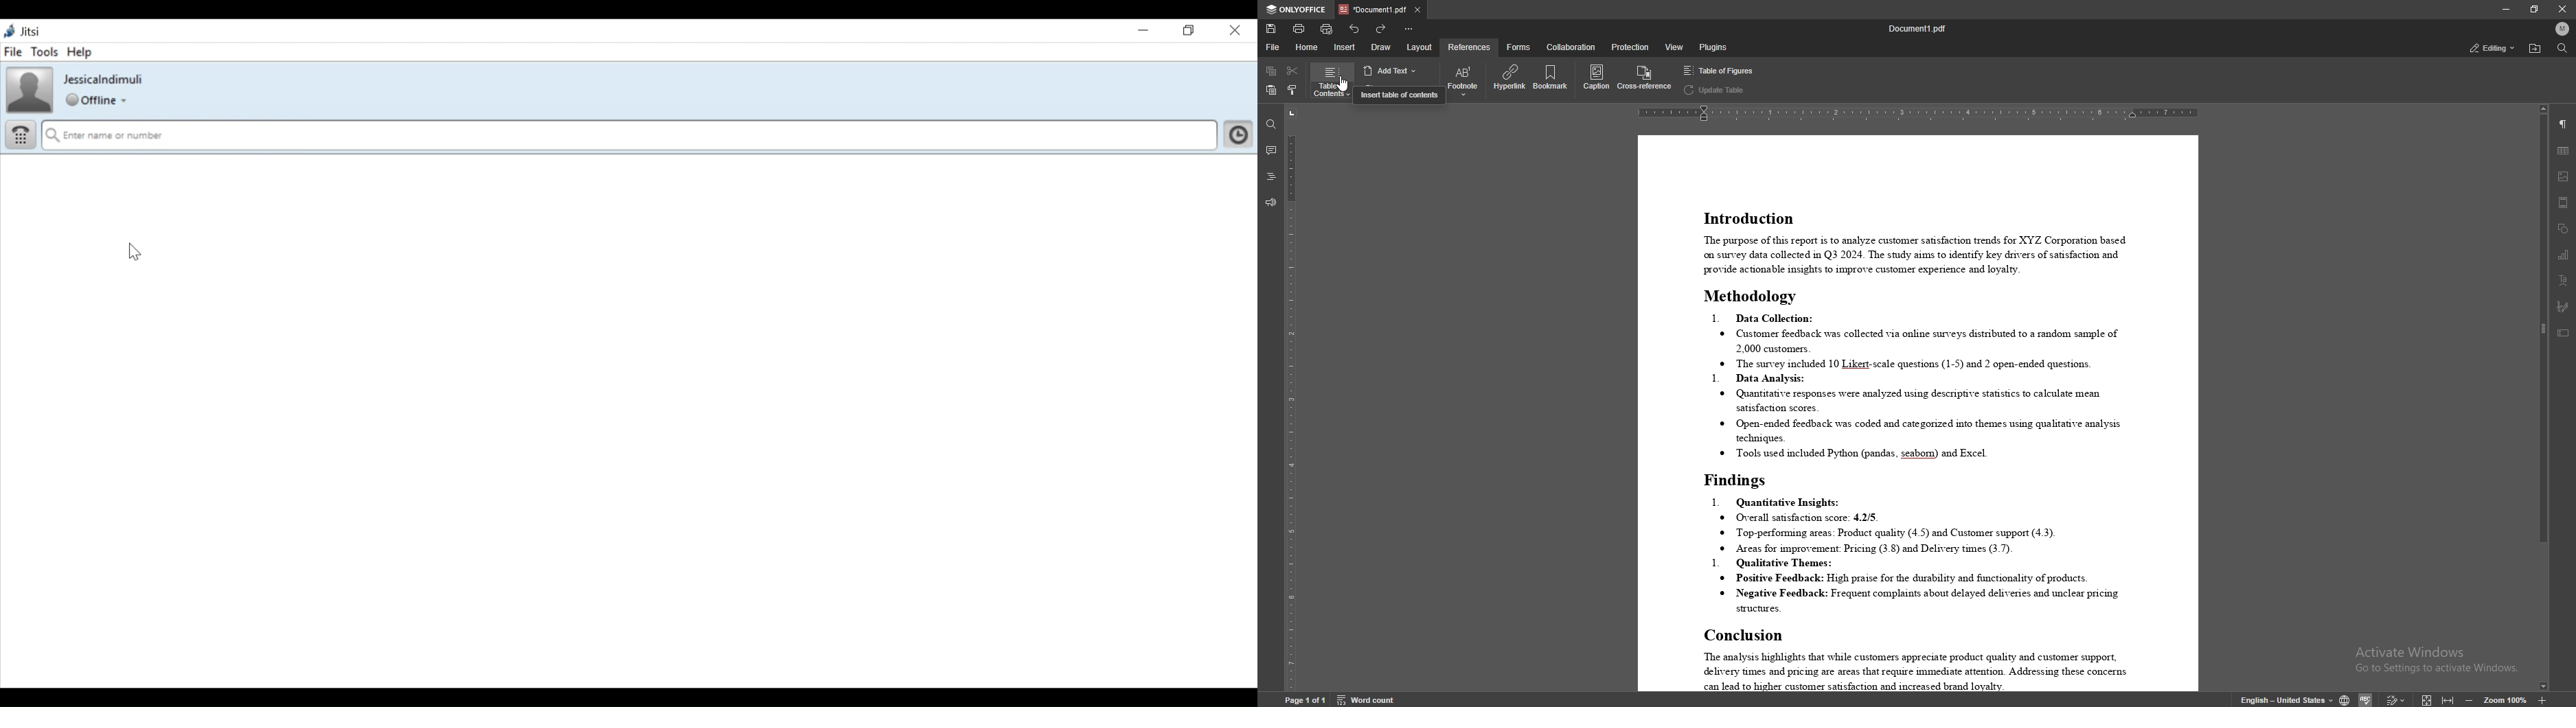 The image size is (2576, 728). I want to click on references, so click(1470, 47).